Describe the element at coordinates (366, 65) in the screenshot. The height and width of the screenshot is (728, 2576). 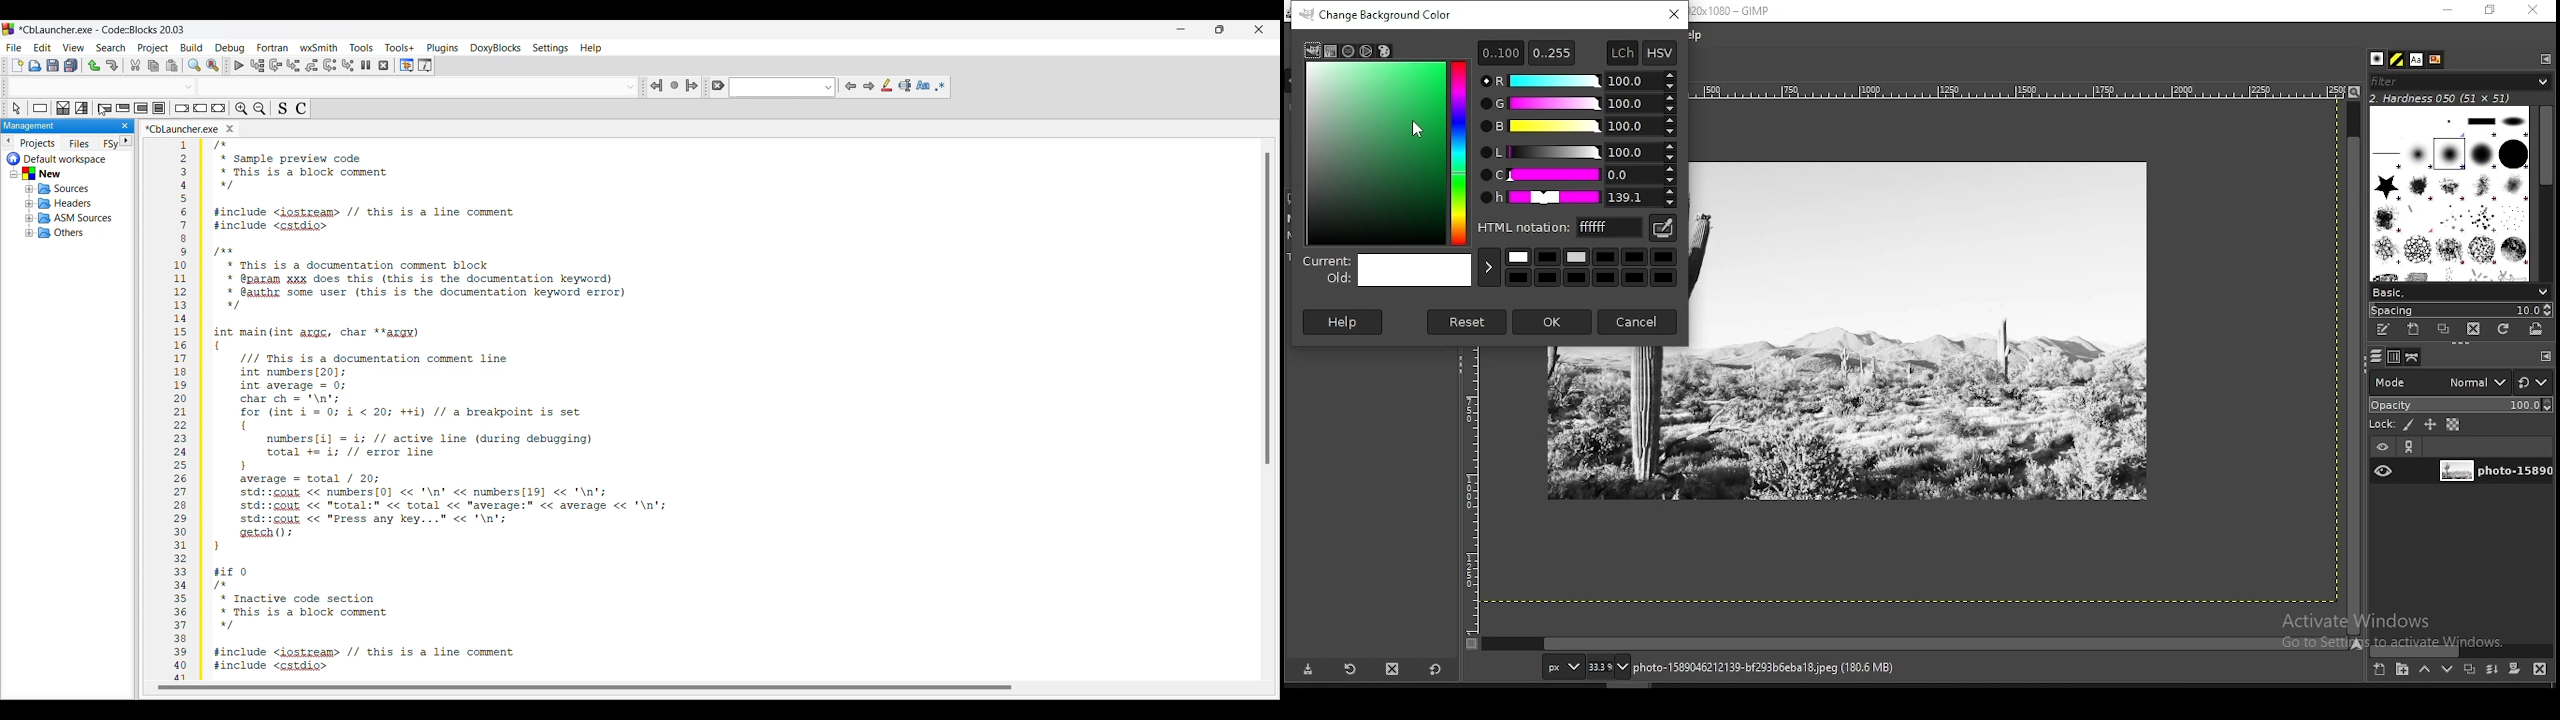
I see `Break debugger` at that location.